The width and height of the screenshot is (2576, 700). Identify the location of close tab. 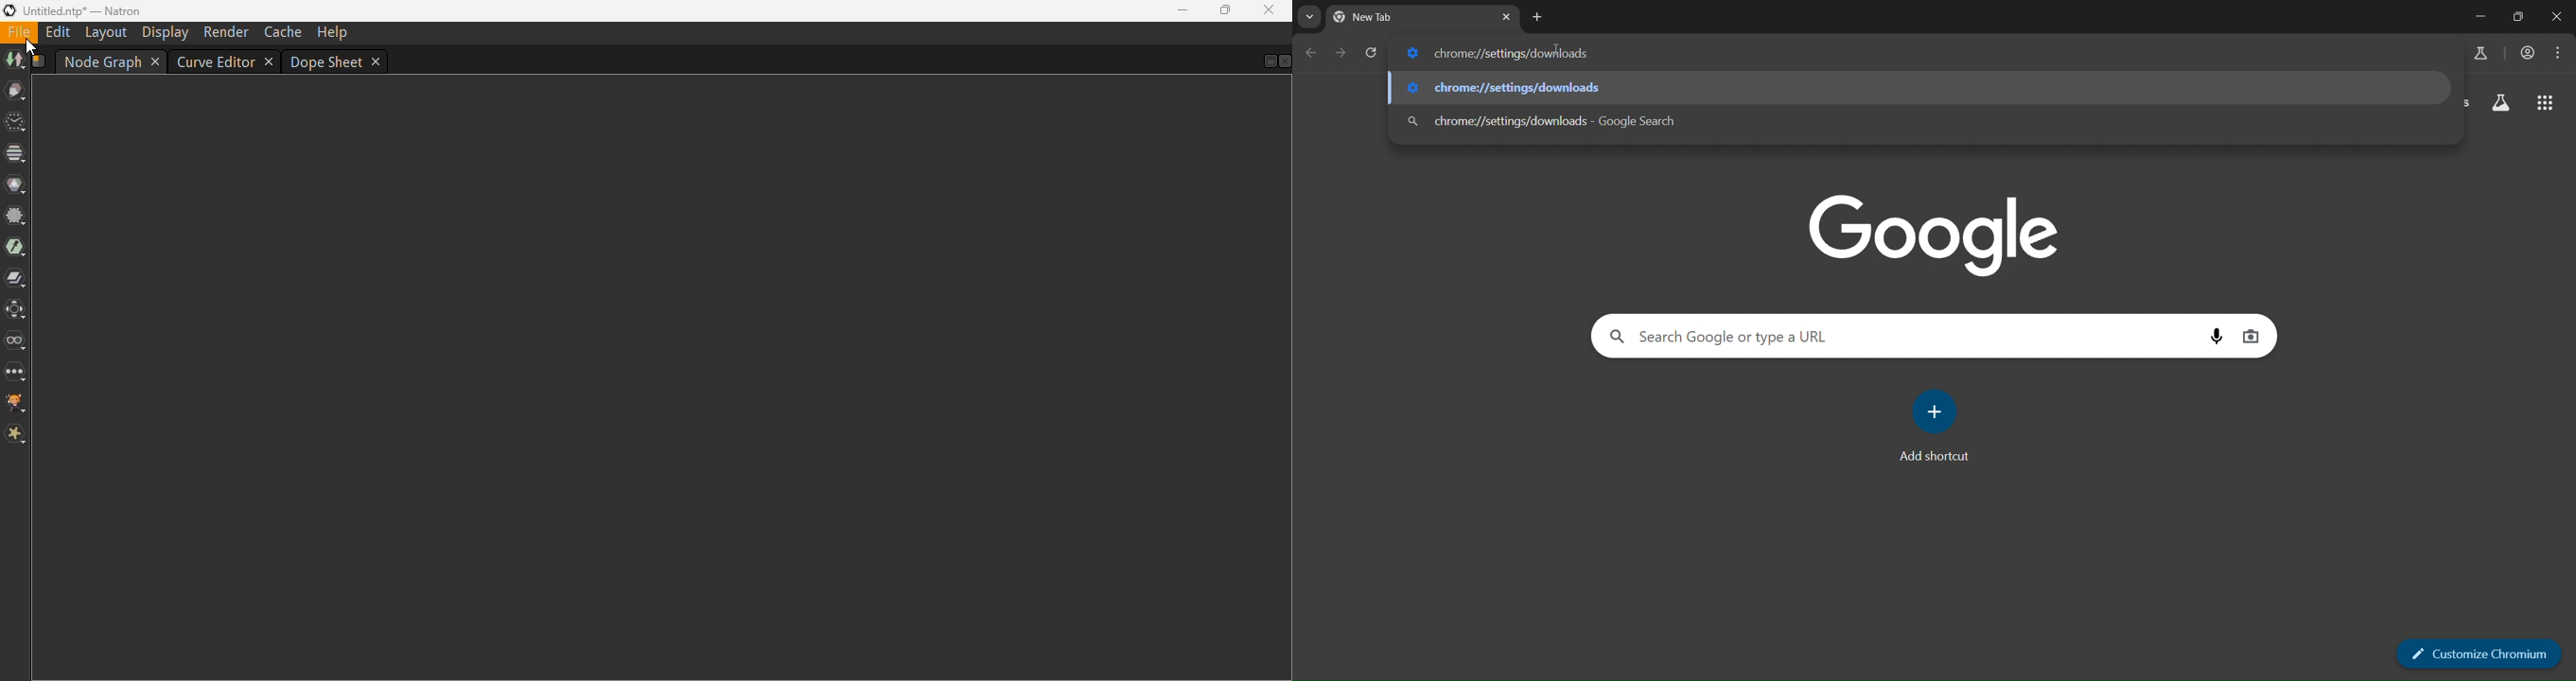
(1506, 17).